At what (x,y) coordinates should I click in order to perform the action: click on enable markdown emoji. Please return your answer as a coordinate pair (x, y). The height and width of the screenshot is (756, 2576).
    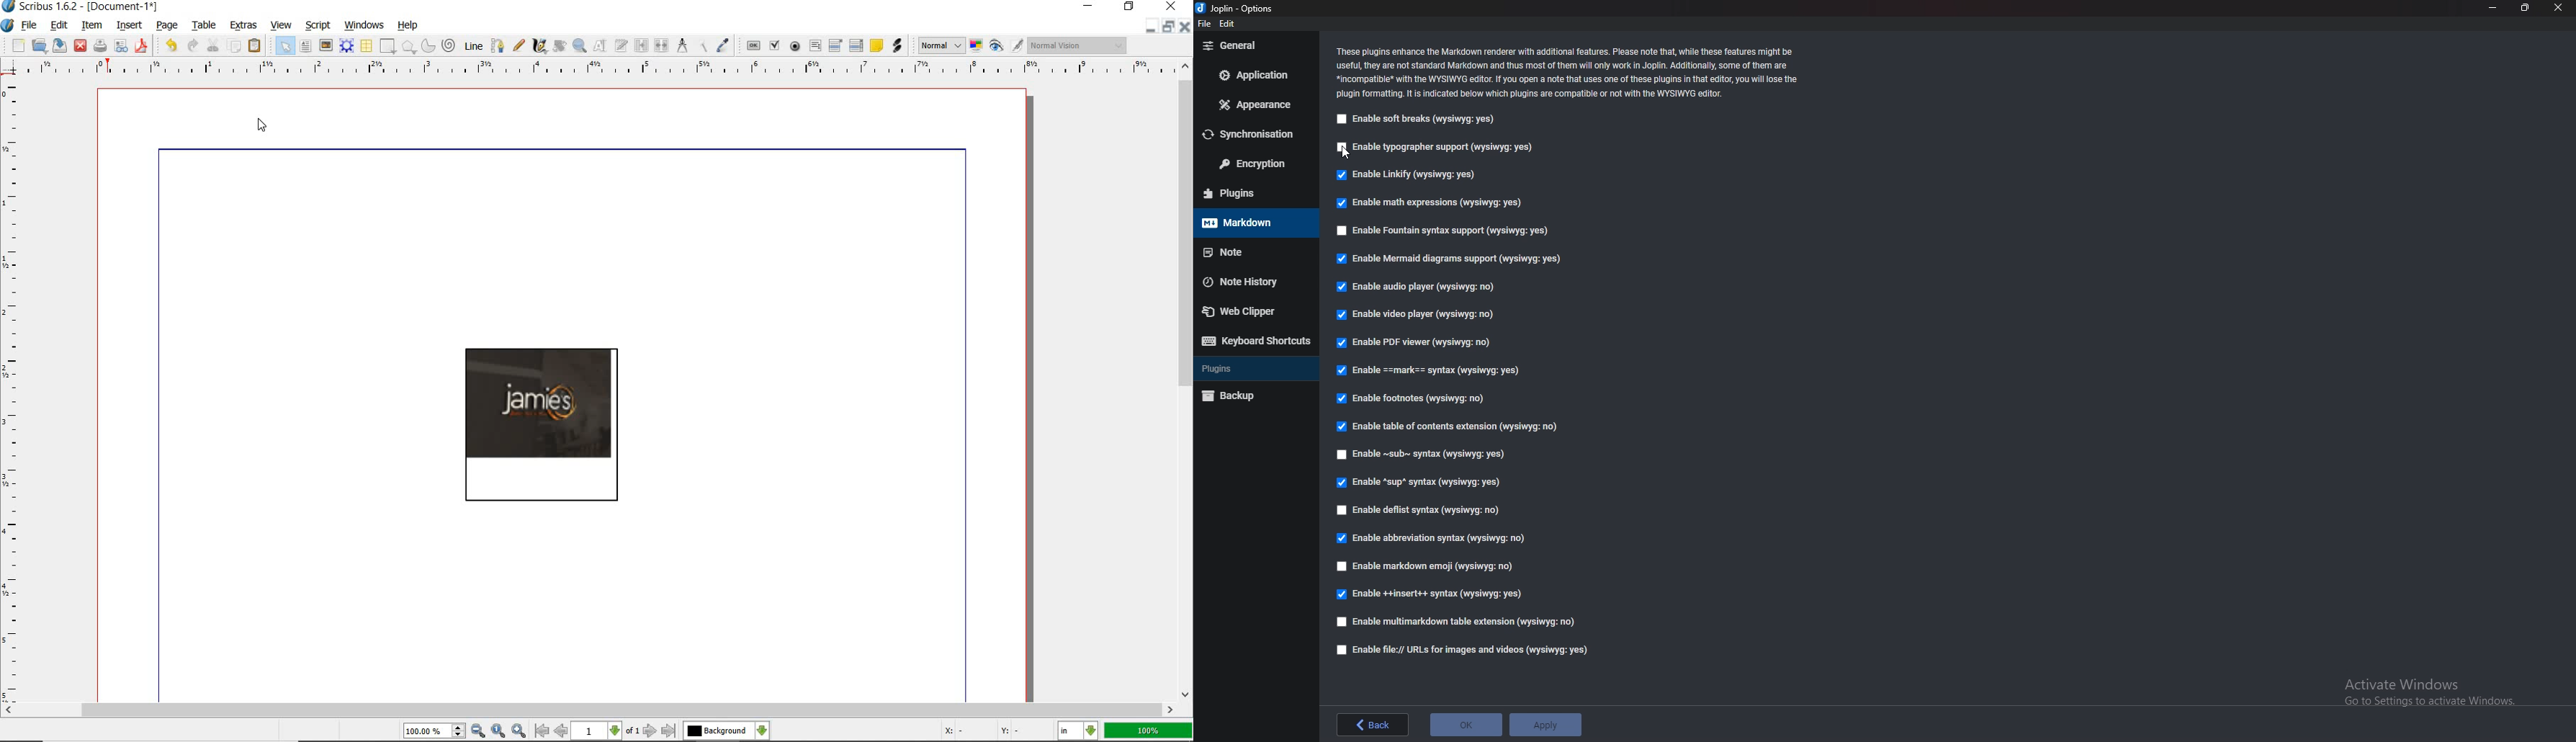
    Looking at the image, I should click on (1422, 568).